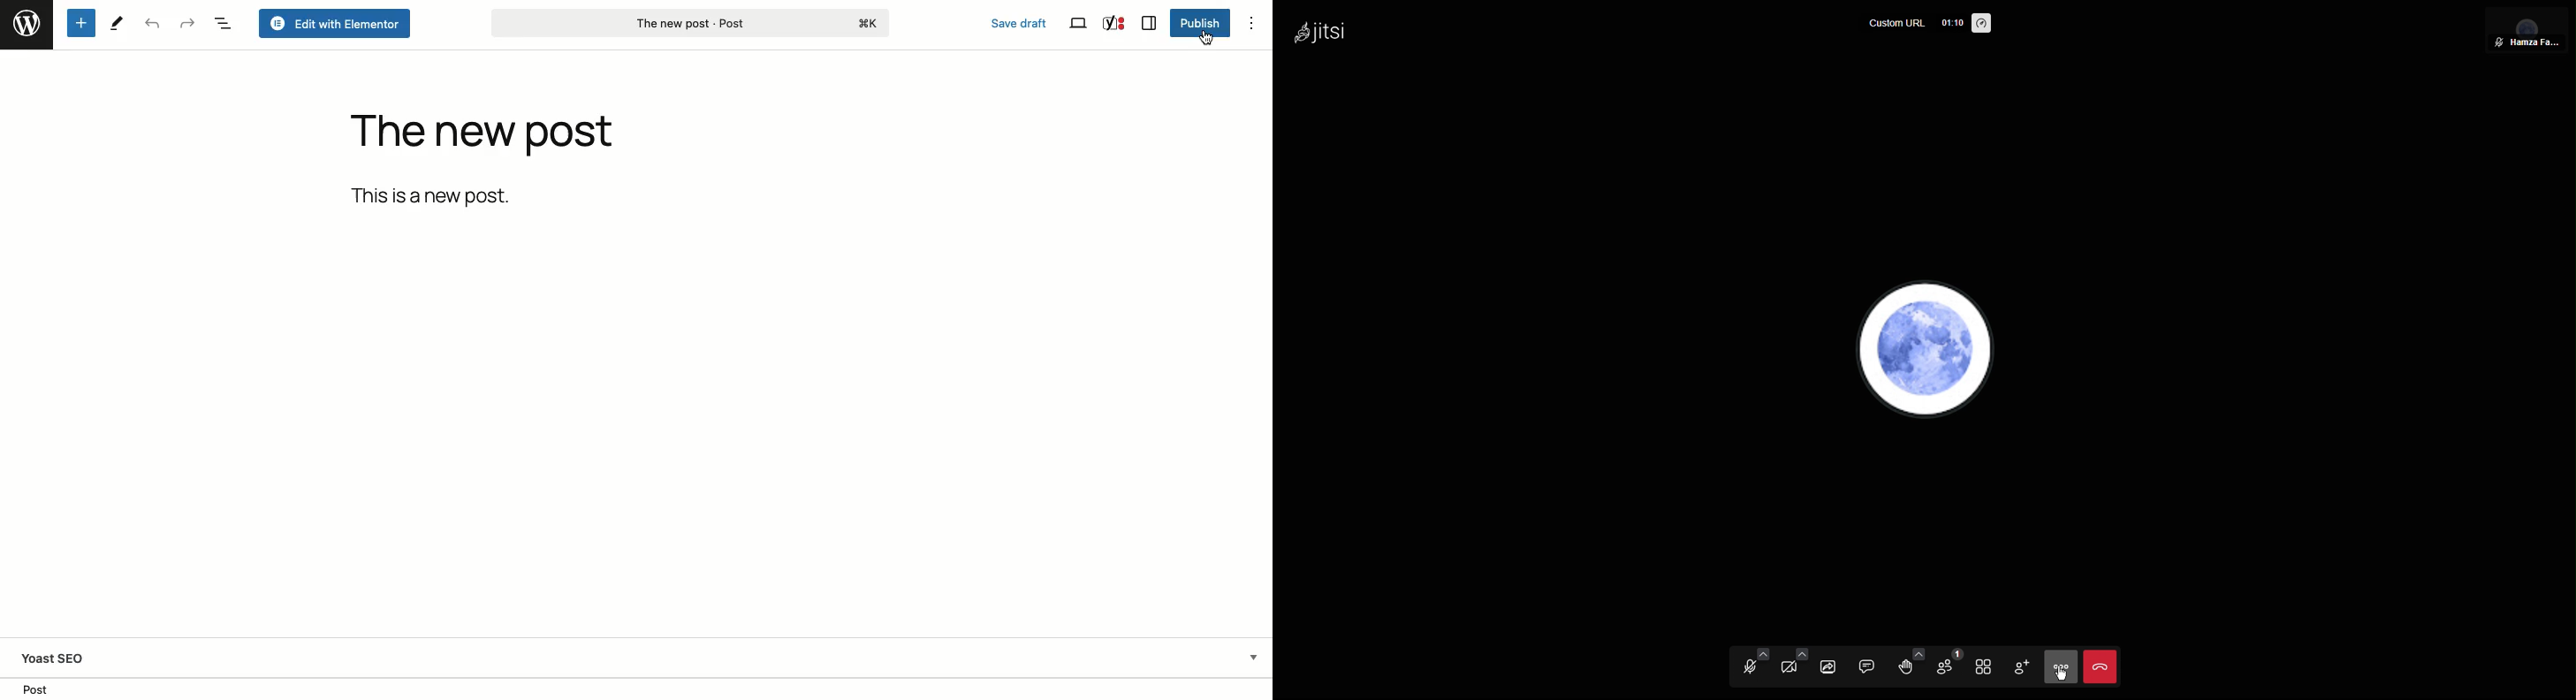 The height and width of the screenshot is (700, 2576). What do you see at coordinates (1984, 24) in the screenshot?
I see `Performance` at bounding box center [1984, 24].